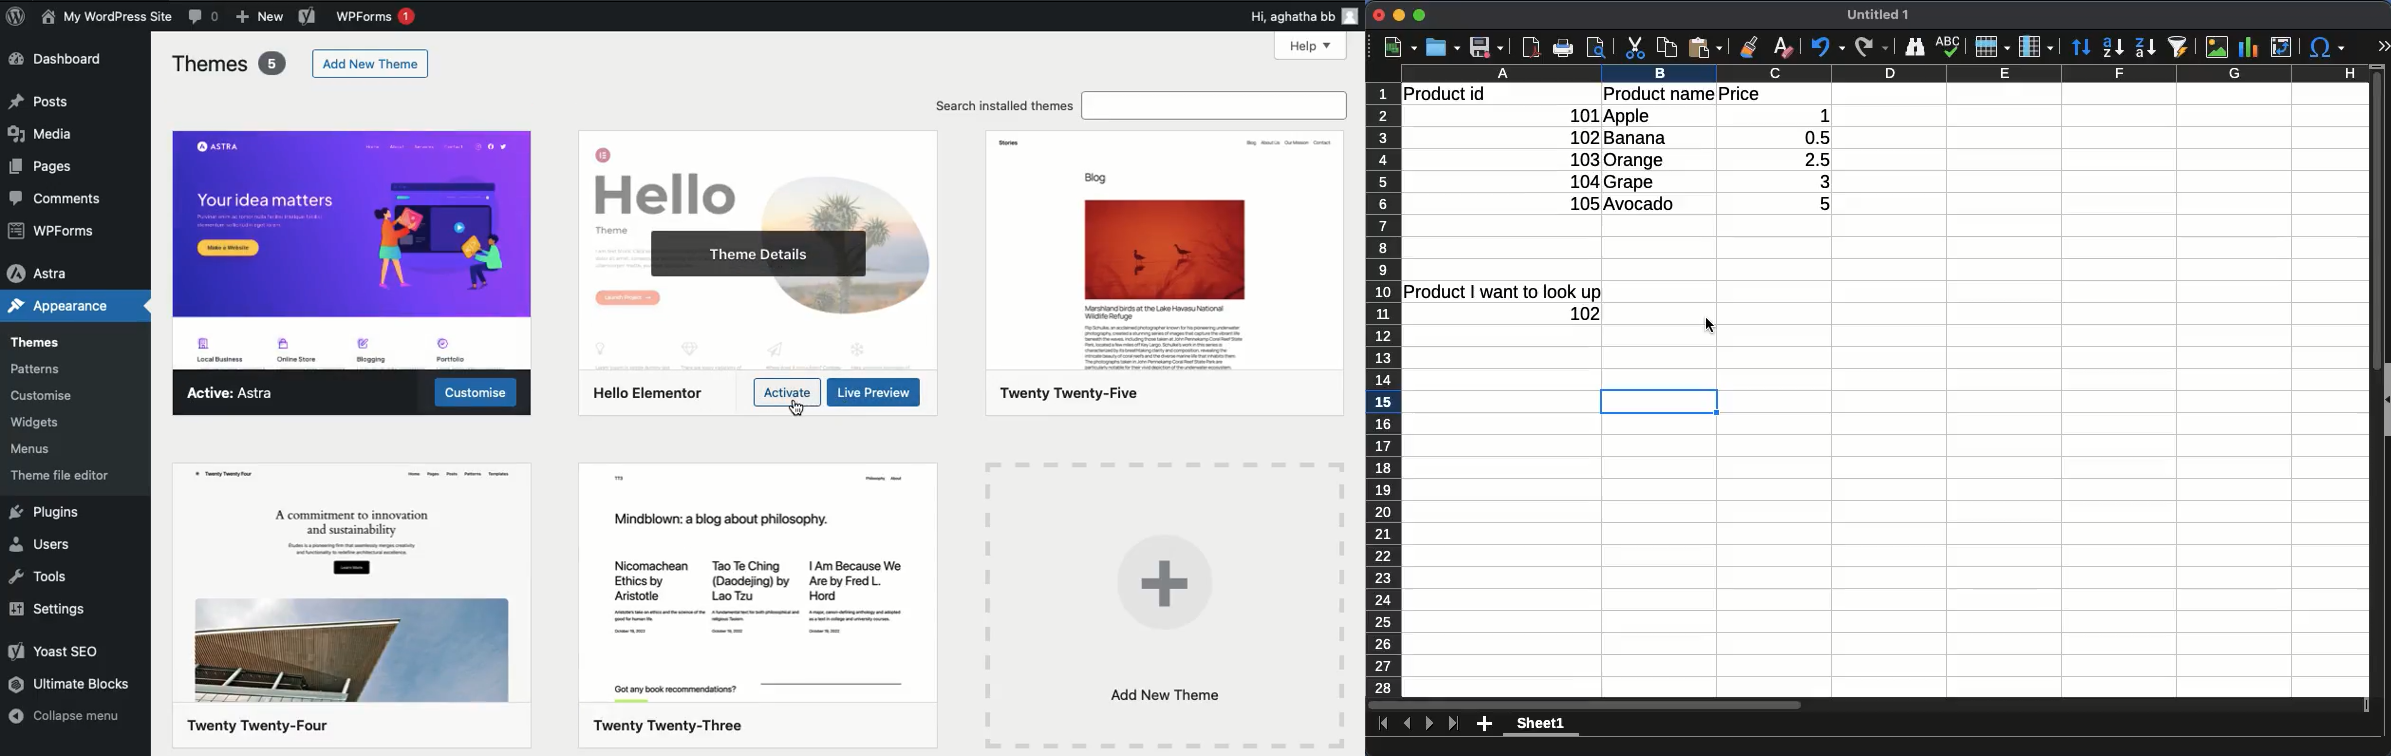 This screenshot has width=2408, height=756. What do you see at coordinates (1384, 724) in the screenshot?
I see `first sheet` at bounding box center [1384, 724].